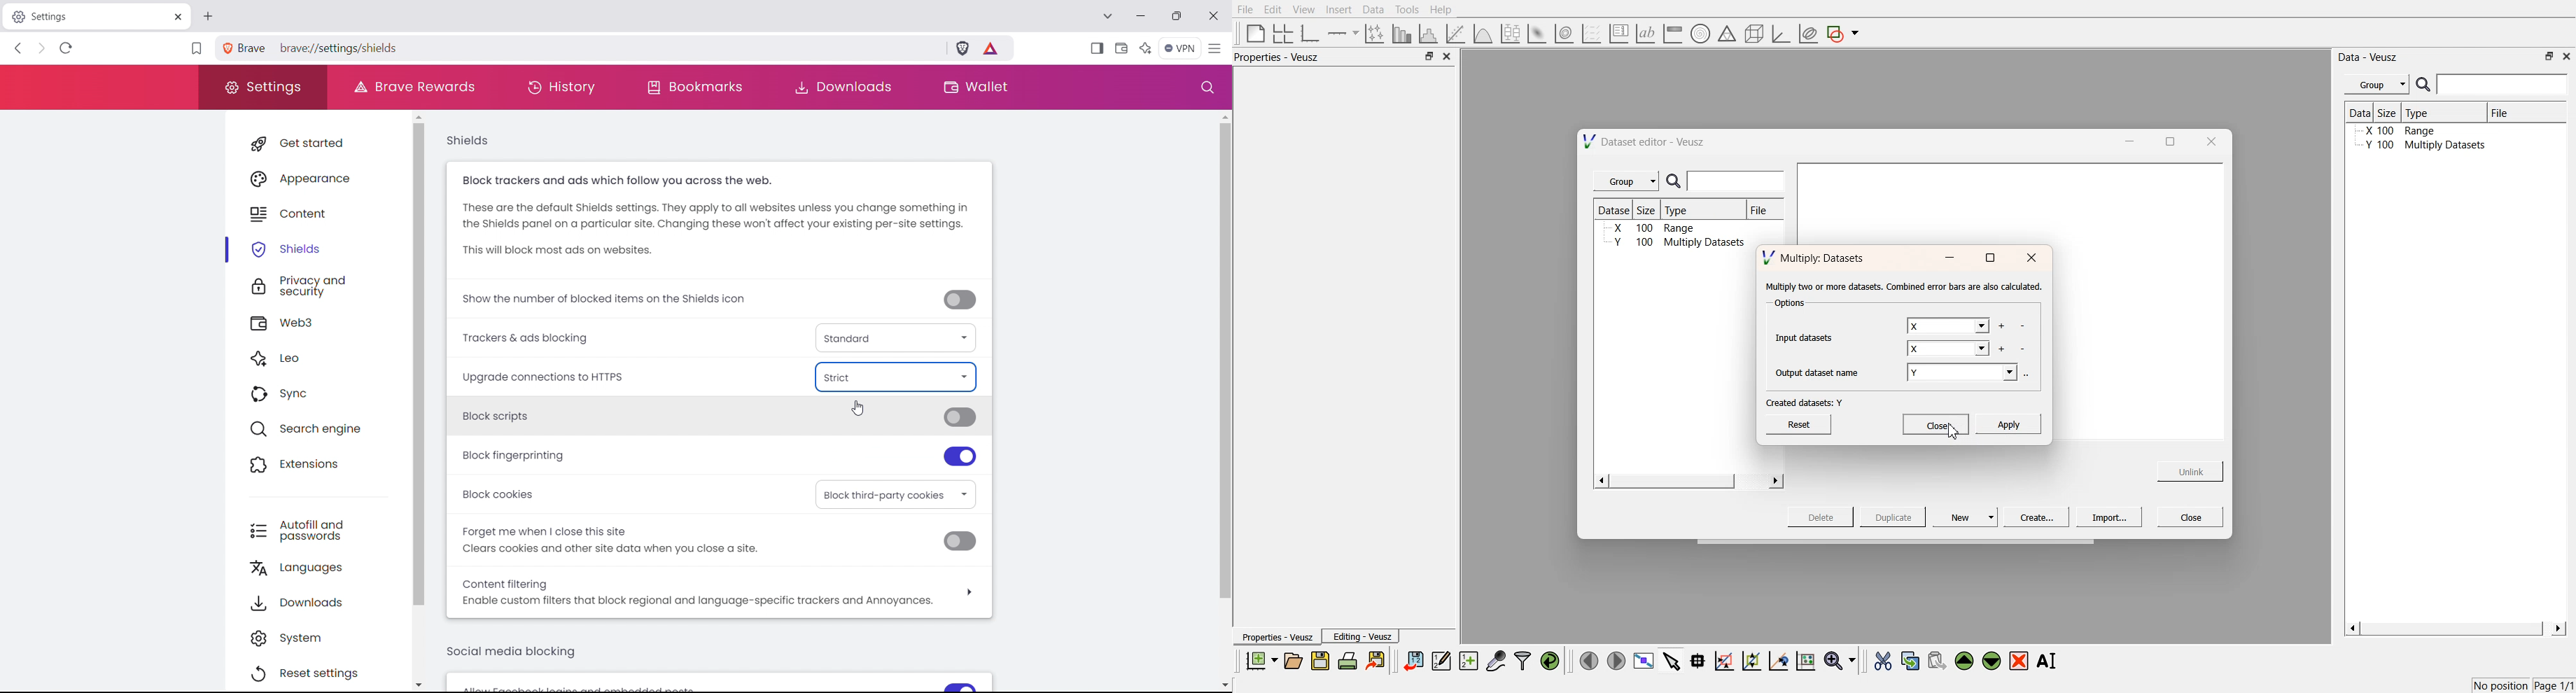 The width and height of the screenshot is (2576, 700). What do you see at coordinates (959, 415) in the screenshot?
I see `toggle off` at bounding box center [959, 415].